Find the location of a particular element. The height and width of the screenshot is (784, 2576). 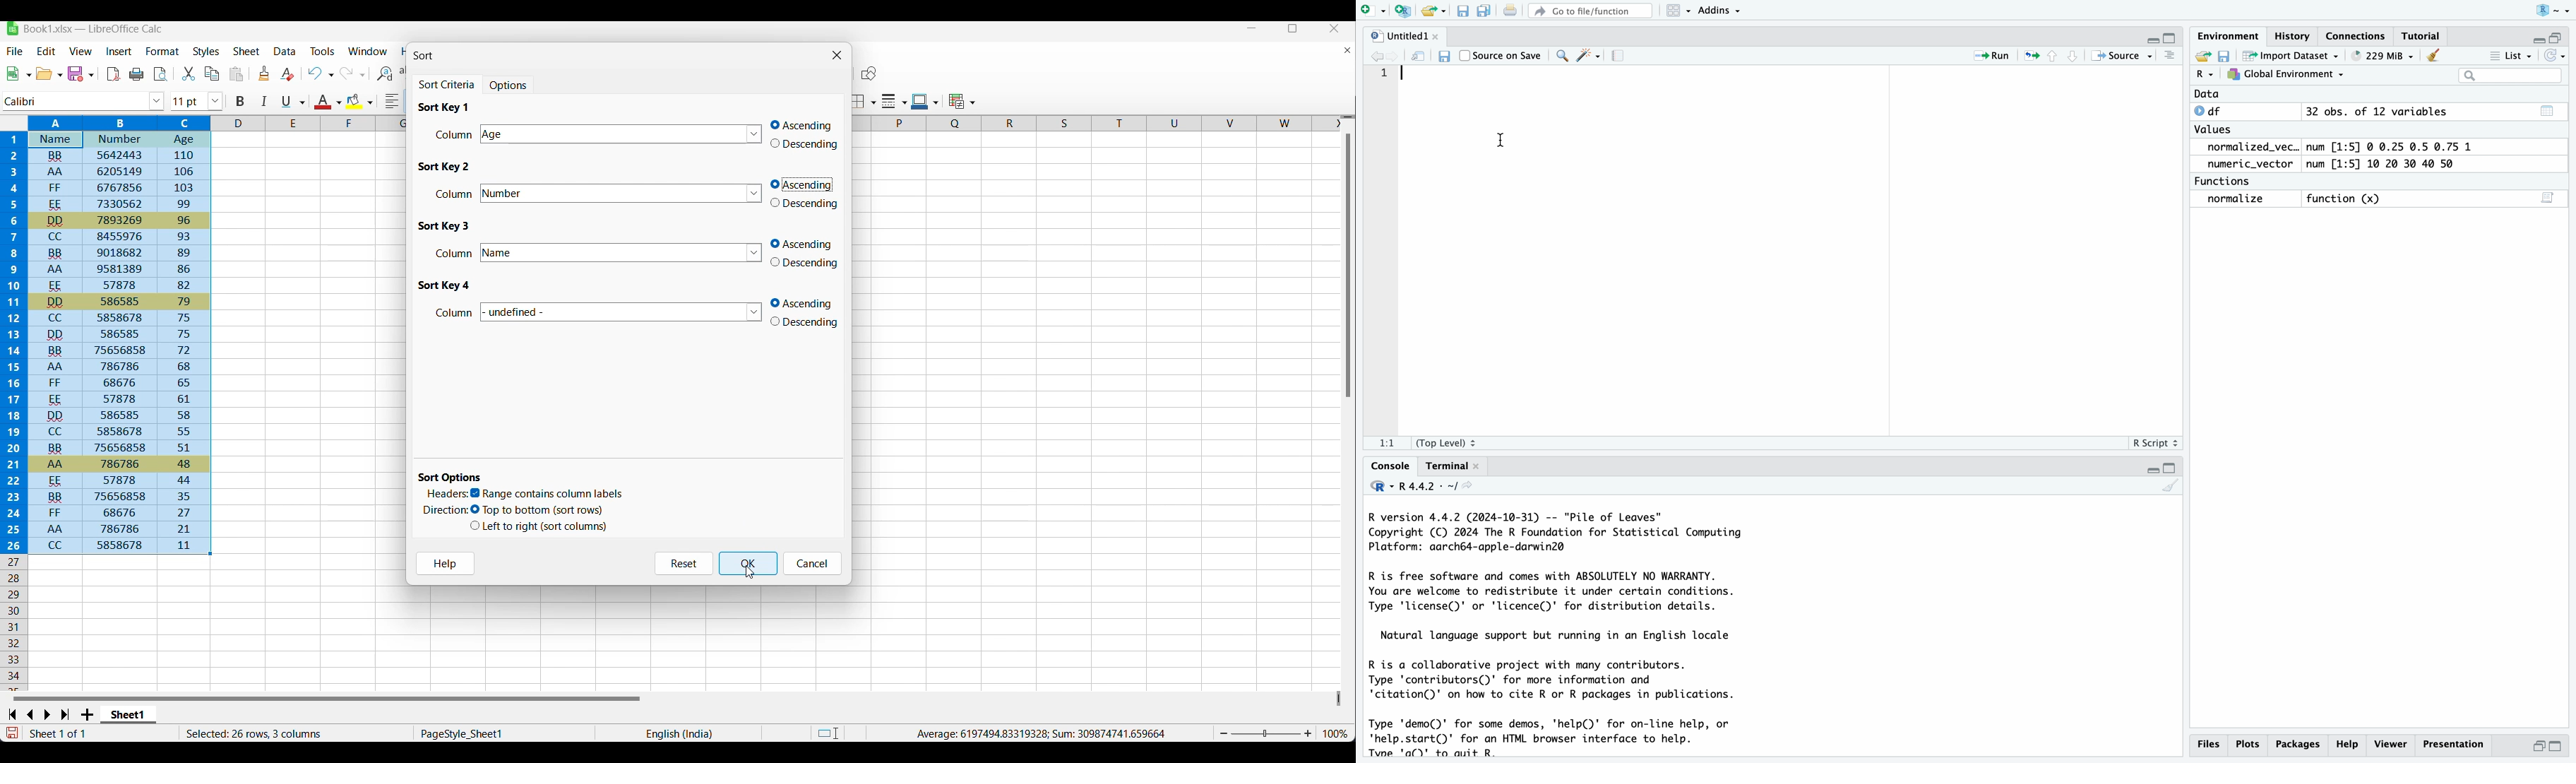

show in new window is located at coordinates (1420, 57).